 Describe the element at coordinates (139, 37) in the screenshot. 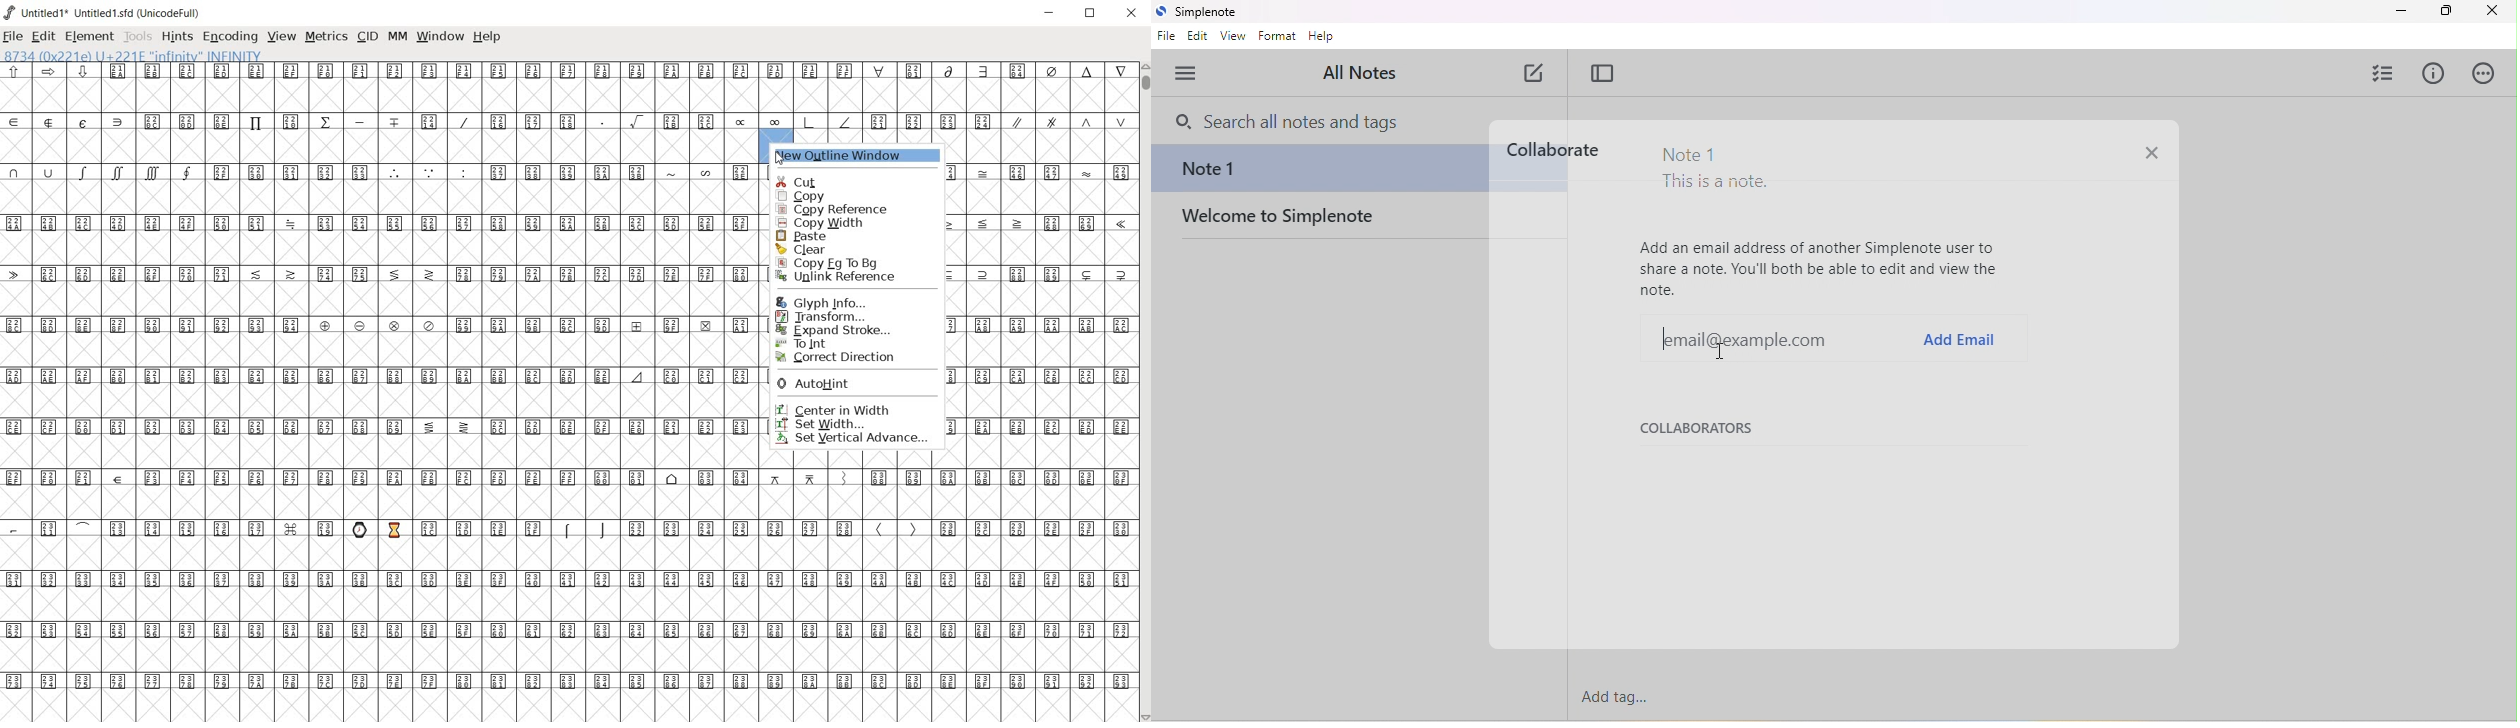

I see `tools` at that location.